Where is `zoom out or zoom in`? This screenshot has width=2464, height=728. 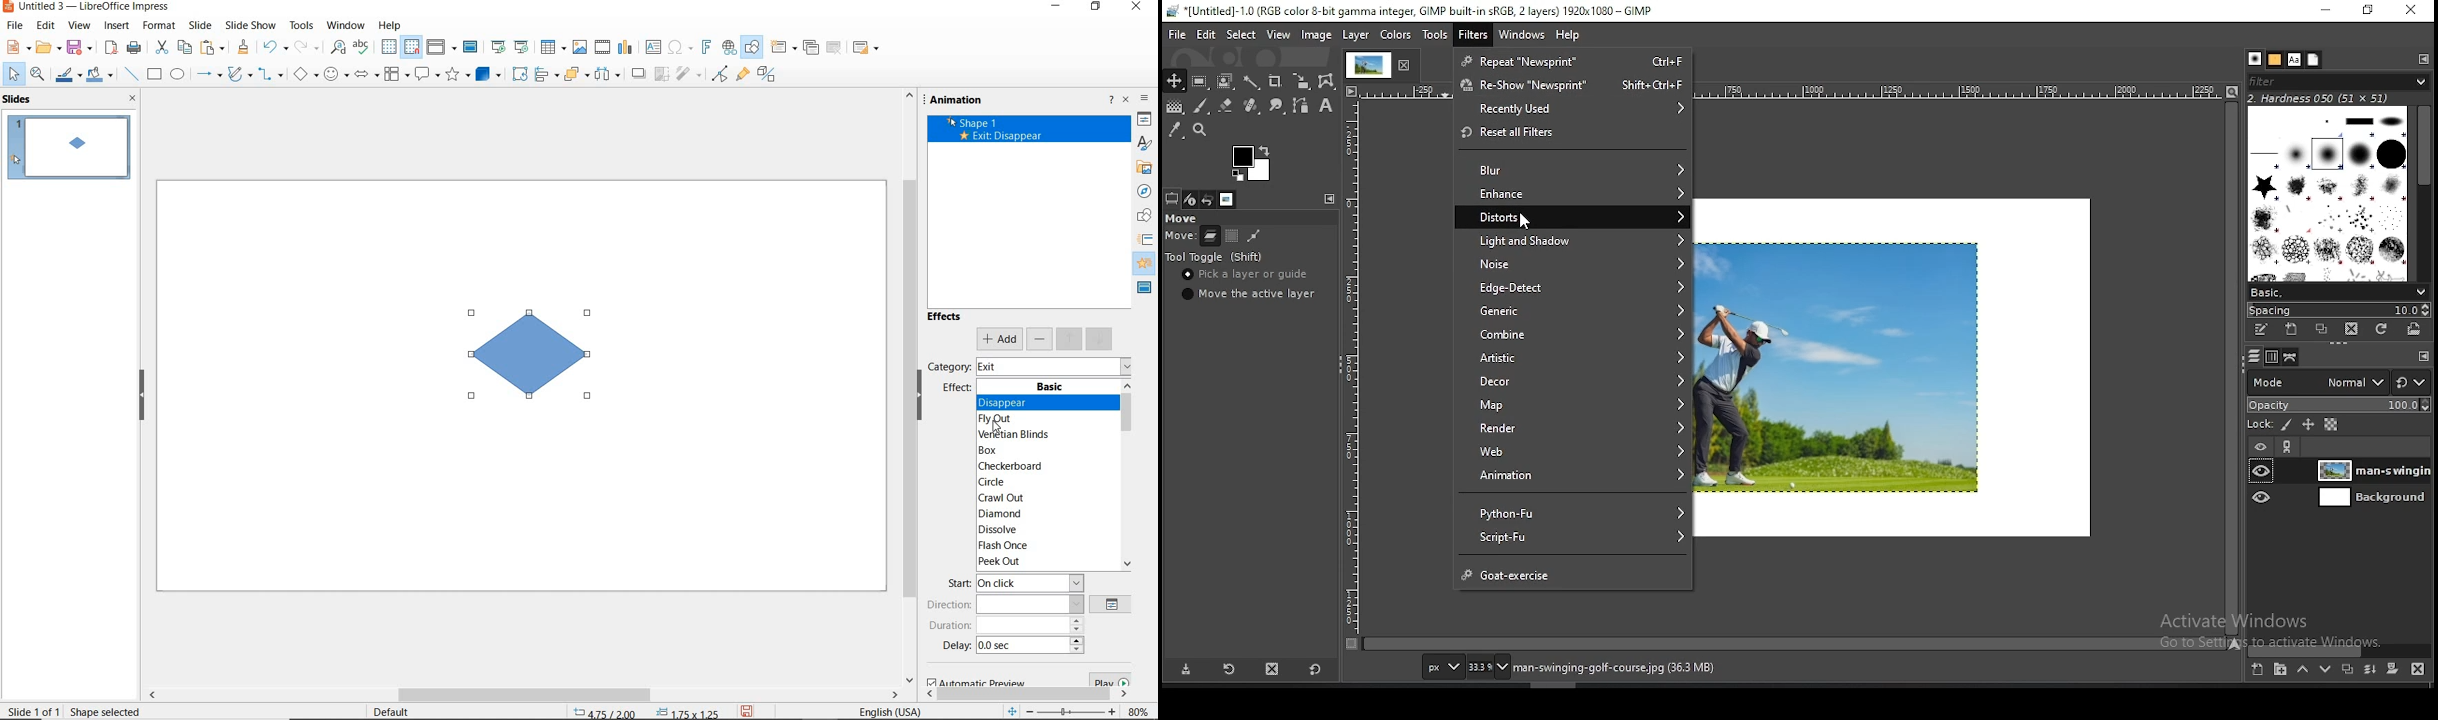
zoom out or zoom in is located at coordinates (1061, 710).